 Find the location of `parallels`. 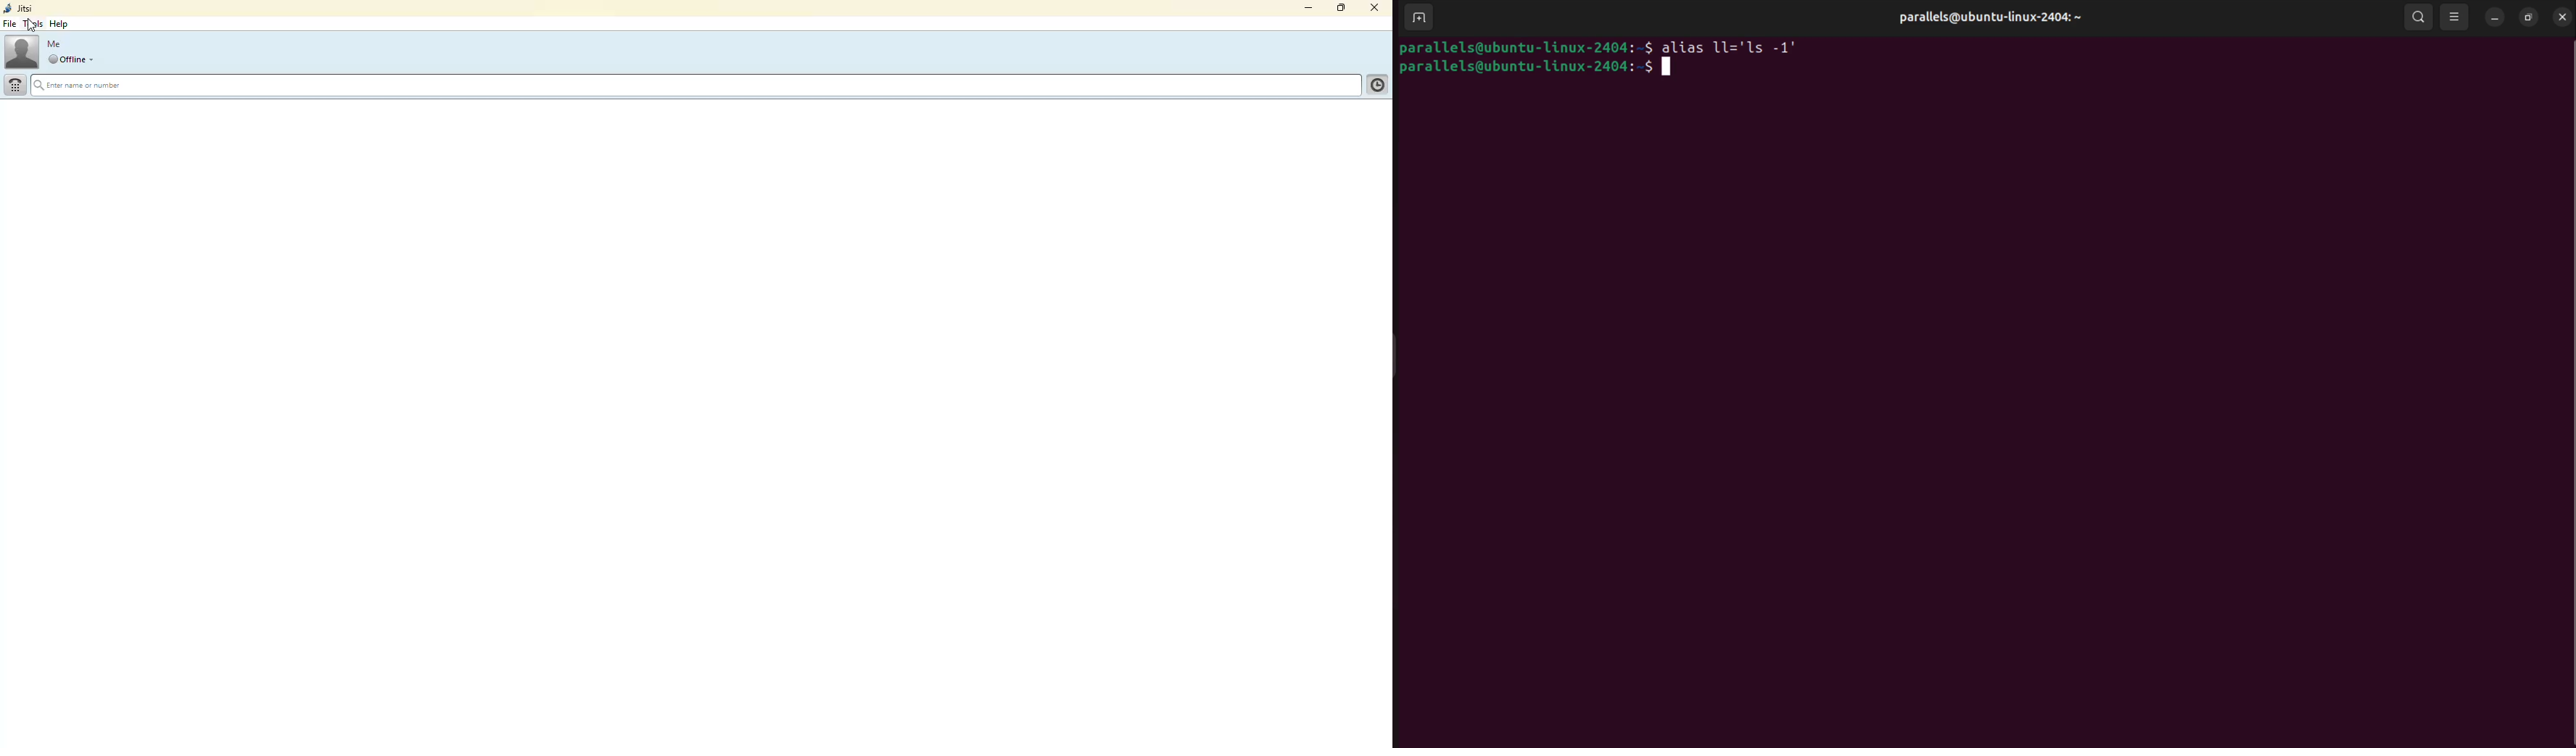

parallels is located at coordinates (1981, 15).